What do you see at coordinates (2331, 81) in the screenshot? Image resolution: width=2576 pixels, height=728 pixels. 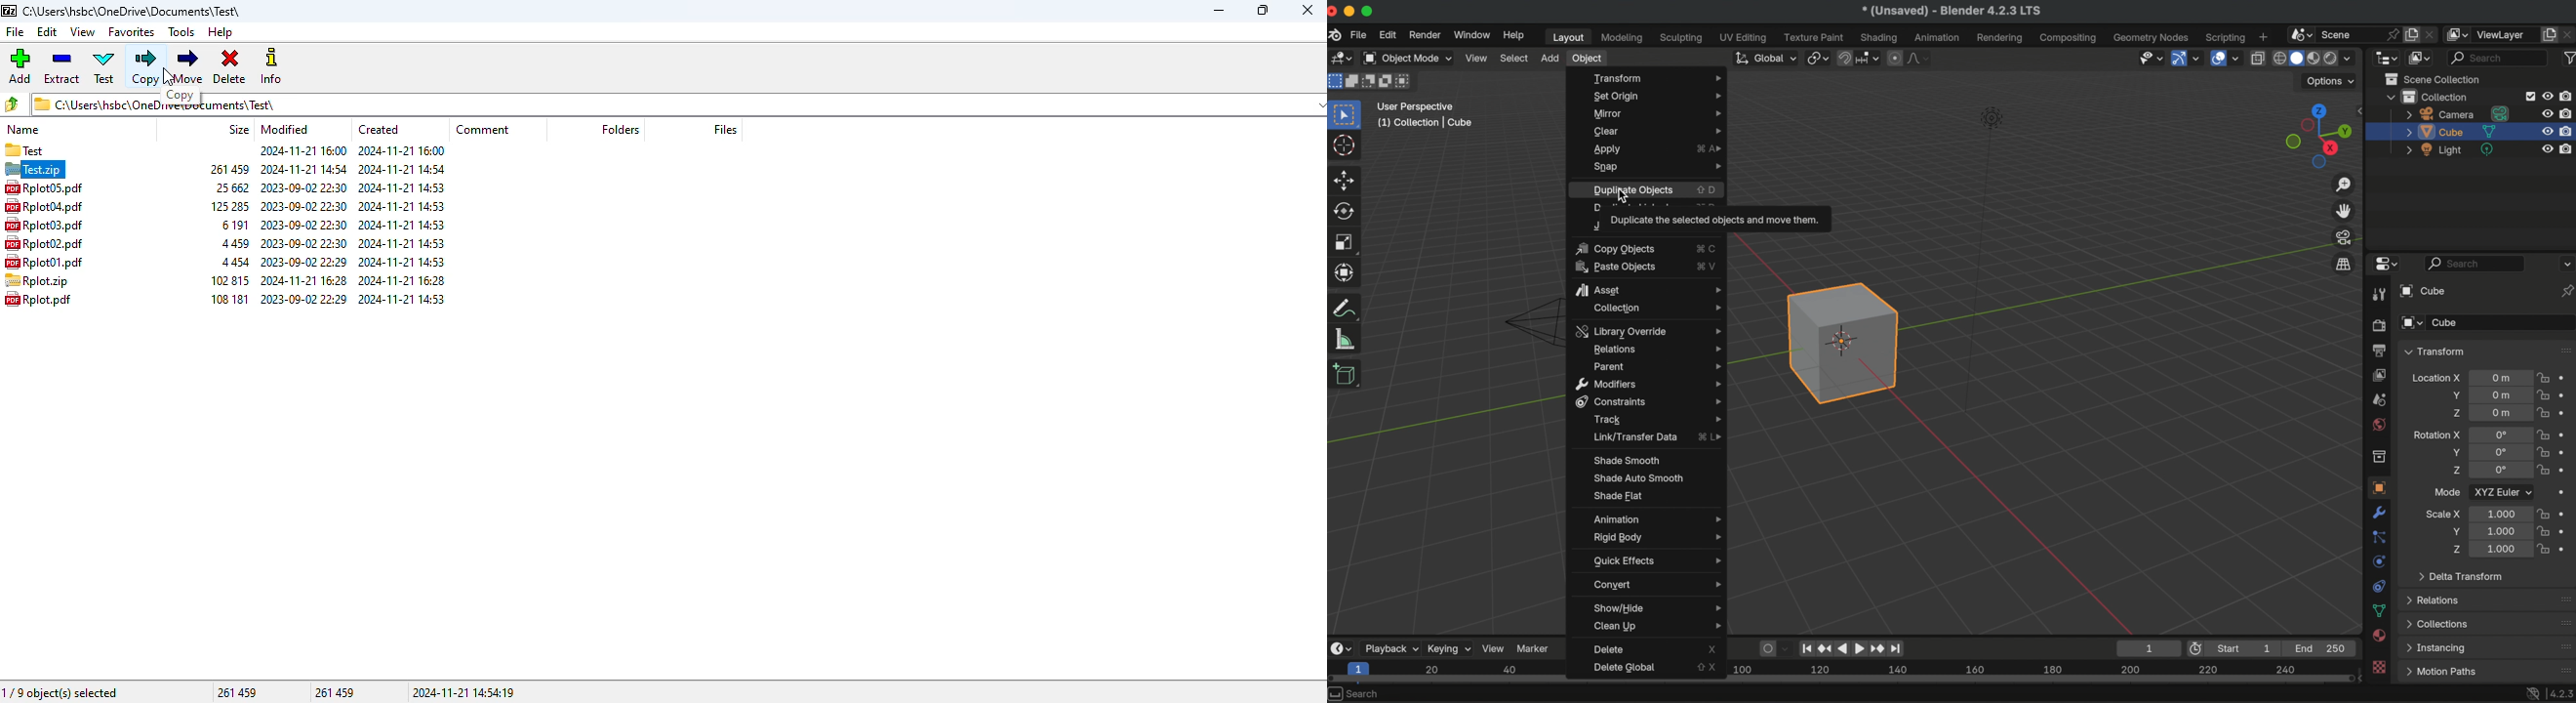 I see `options` at bounding box center [2331, 81].